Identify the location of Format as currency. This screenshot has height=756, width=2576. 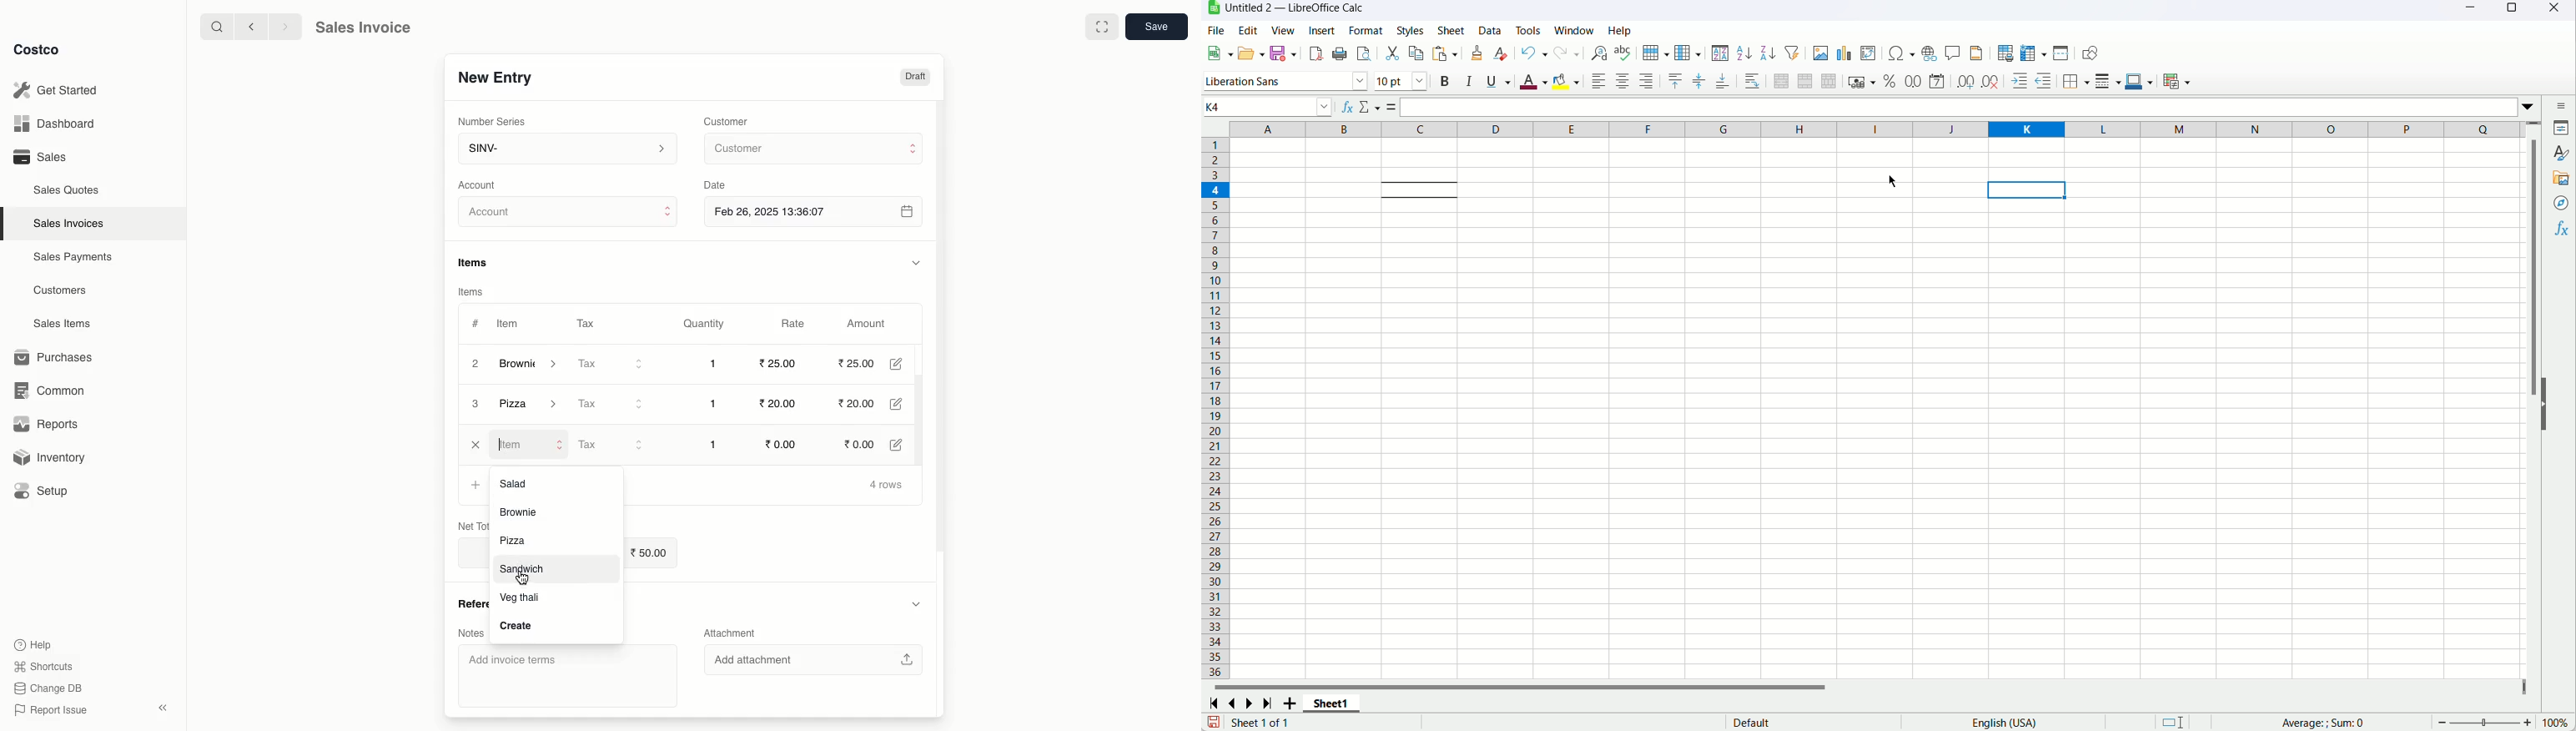
(1863, 81).